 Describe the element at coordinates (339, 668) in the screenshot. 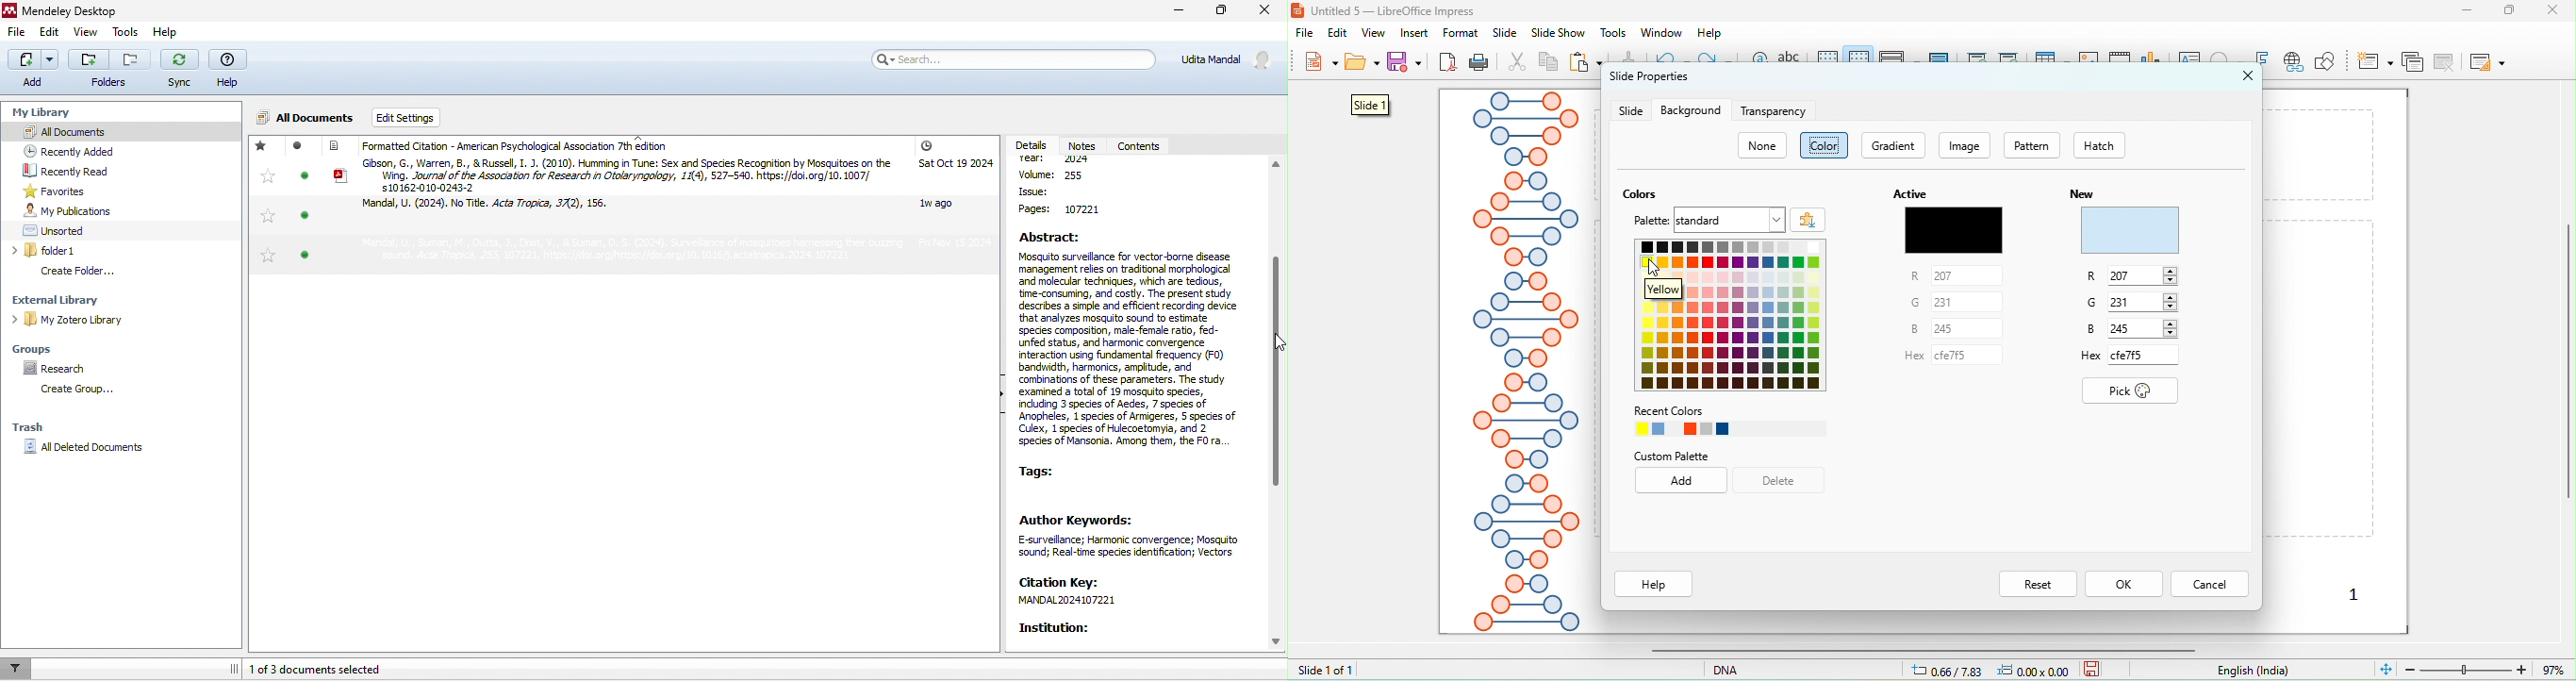

I see `1 of 3 documents selected` at that location.